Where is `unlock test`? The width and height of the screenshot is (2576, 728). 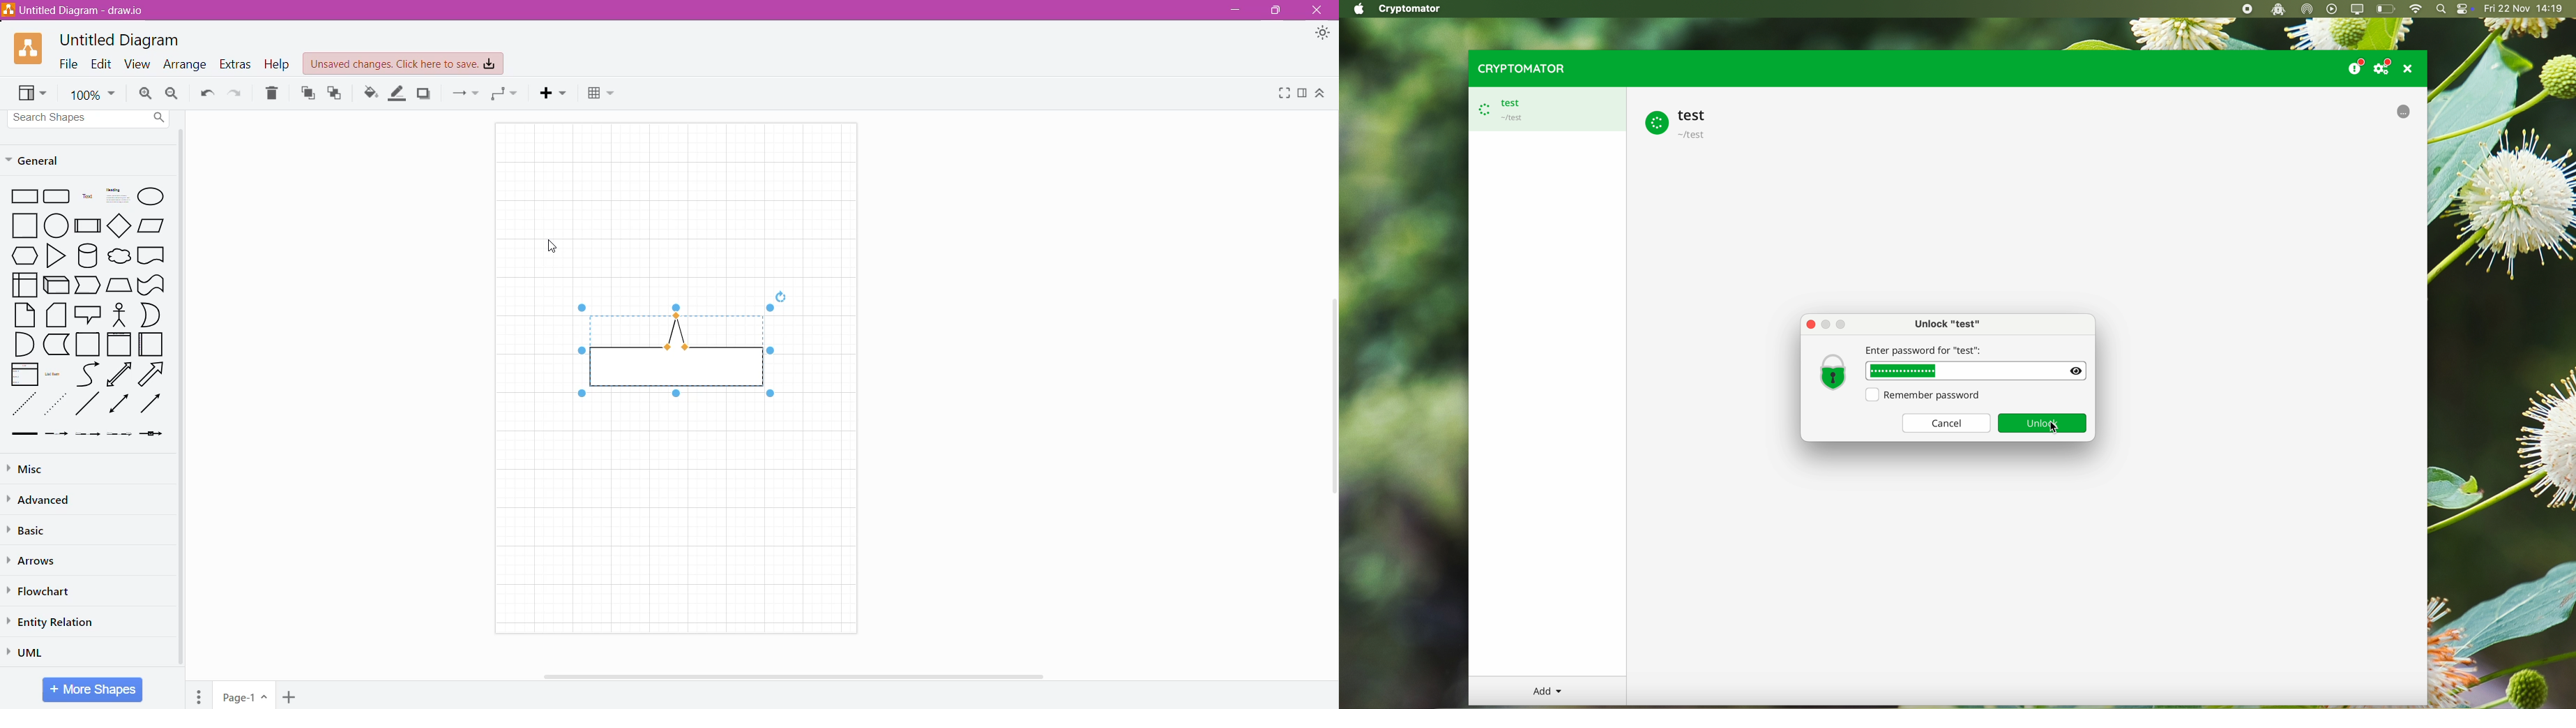
unlock test is located at coordinates (1950, 324).